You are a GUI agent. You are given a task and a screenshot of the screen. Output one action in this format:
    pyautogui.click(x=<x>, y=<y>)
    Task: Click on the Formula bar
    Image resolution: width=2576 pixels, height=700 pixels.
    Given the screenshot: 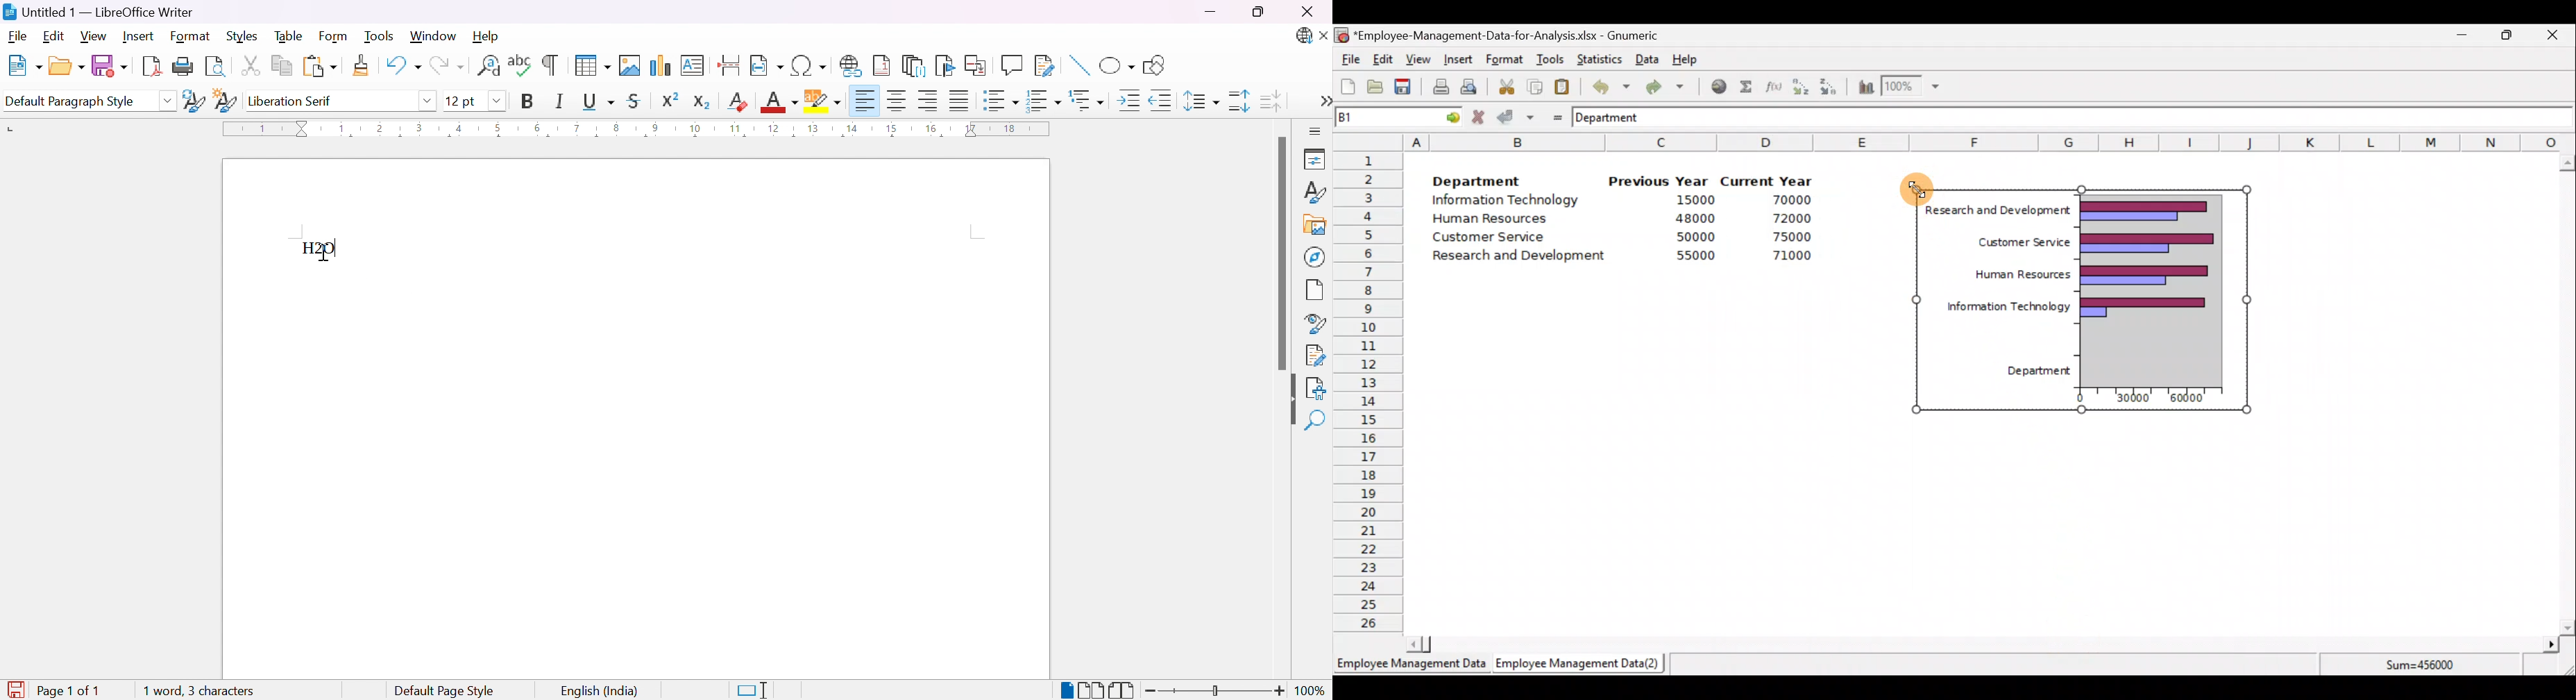 What is the action you would take?
    pyautogui.click(x=2123, y=117)
    